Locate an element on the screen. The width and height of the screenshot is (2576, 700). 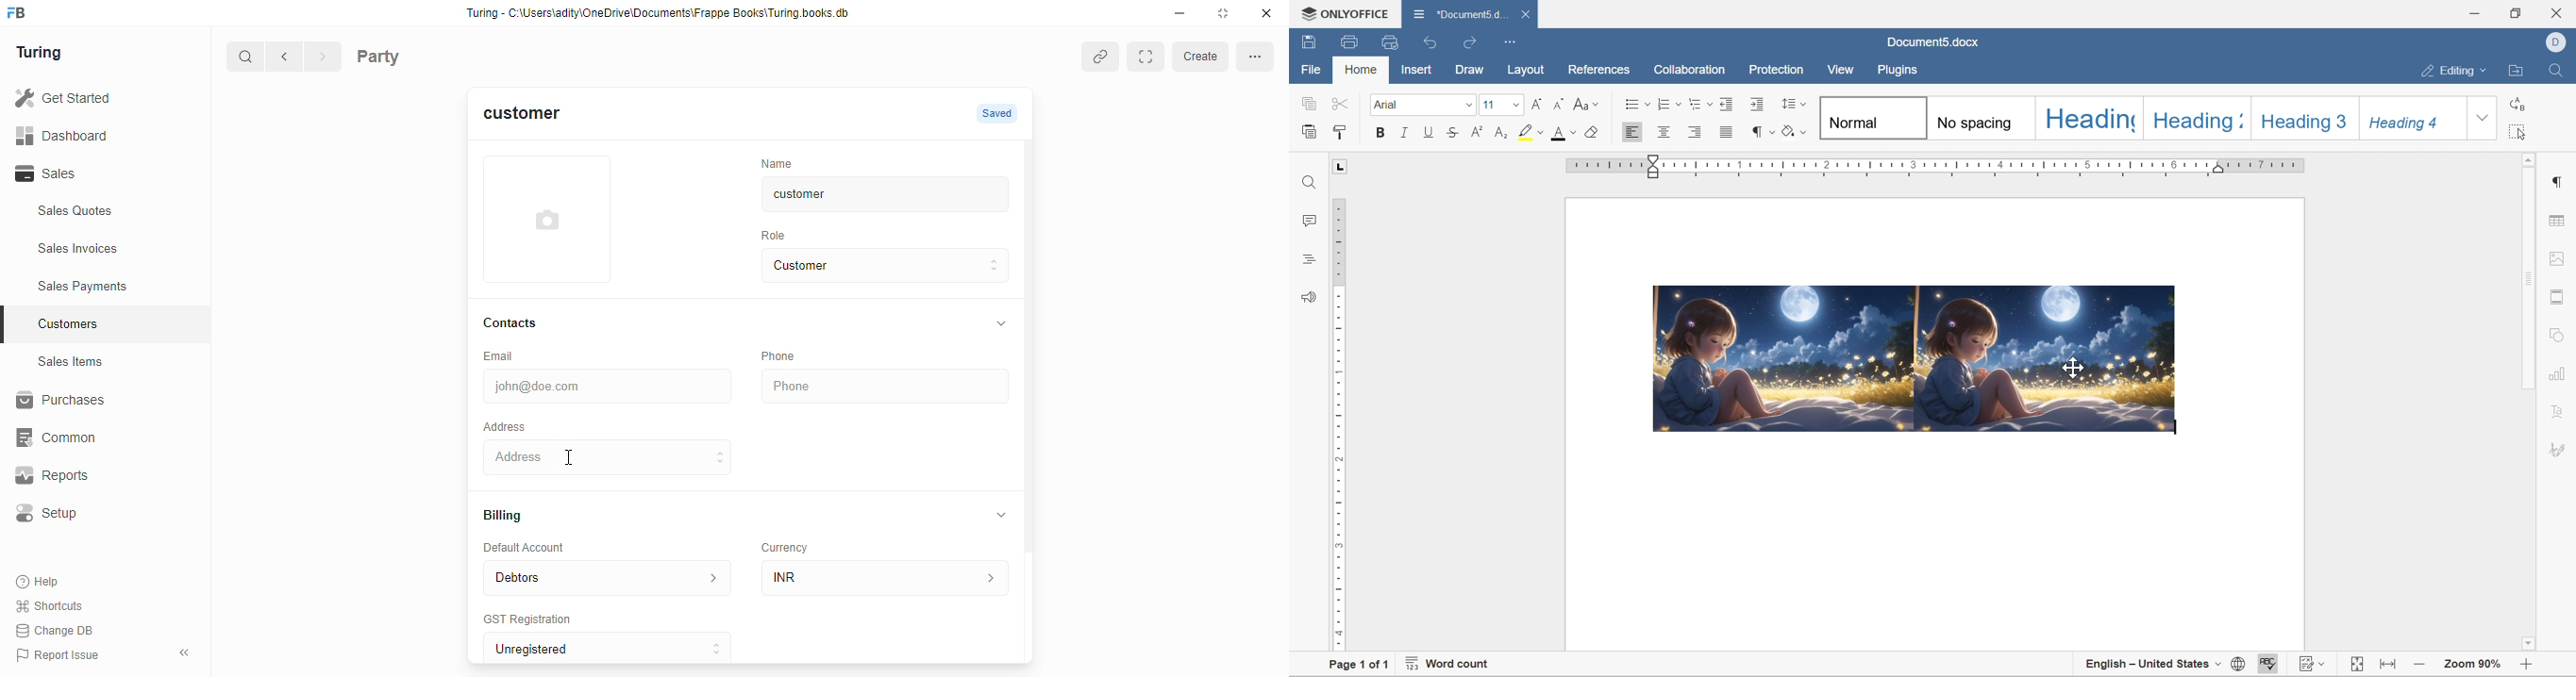
customer is located at coordinates (533, 118).